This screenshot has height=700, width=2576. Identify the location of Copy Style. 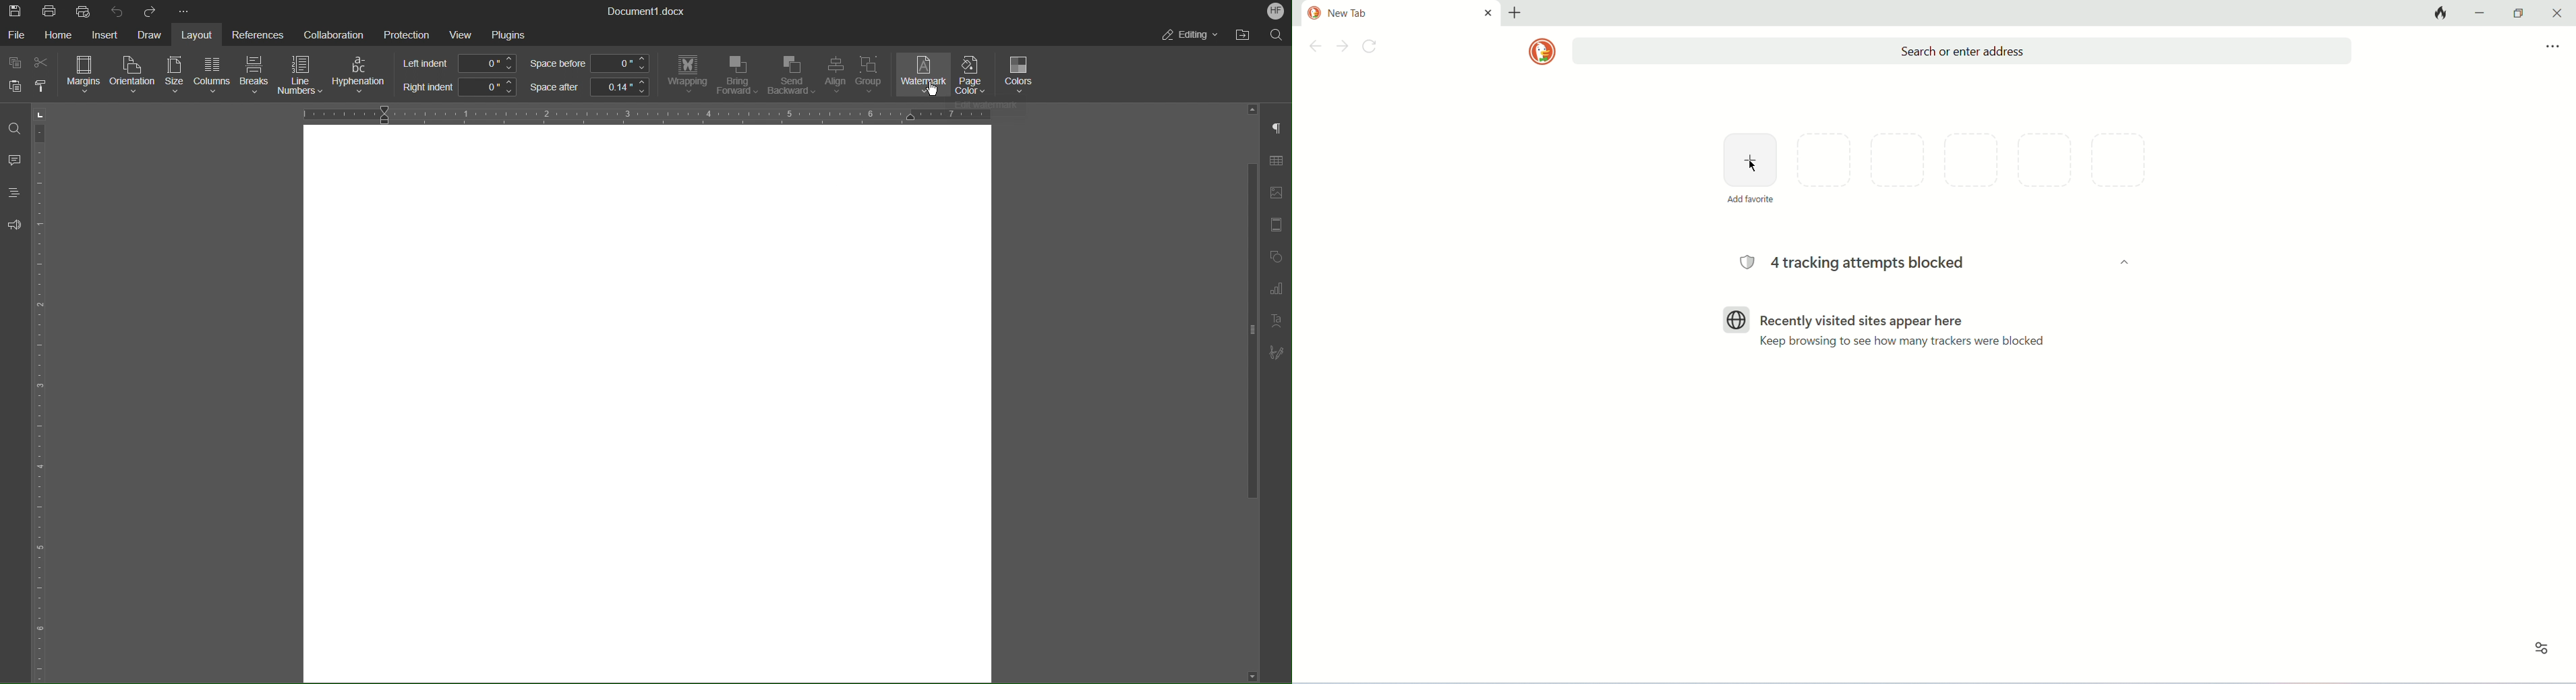
(42, 86).